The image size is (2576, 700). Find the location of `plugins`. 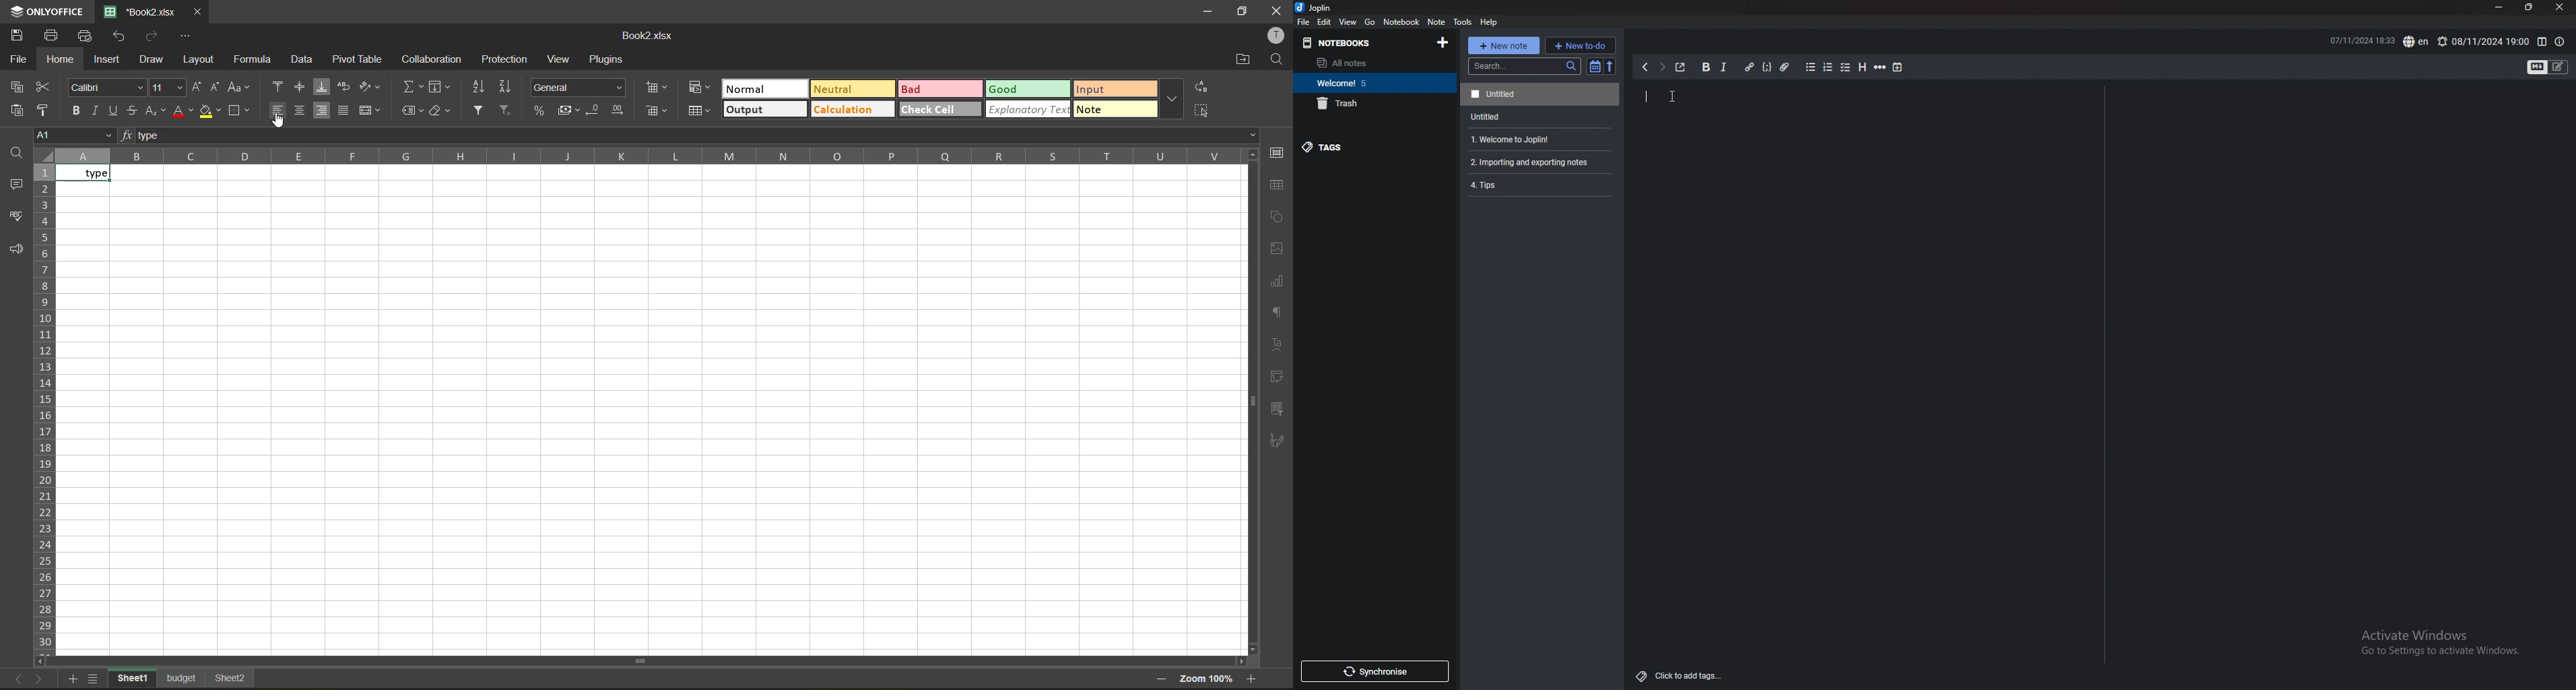

plugins is located at coordinates (604, 59).